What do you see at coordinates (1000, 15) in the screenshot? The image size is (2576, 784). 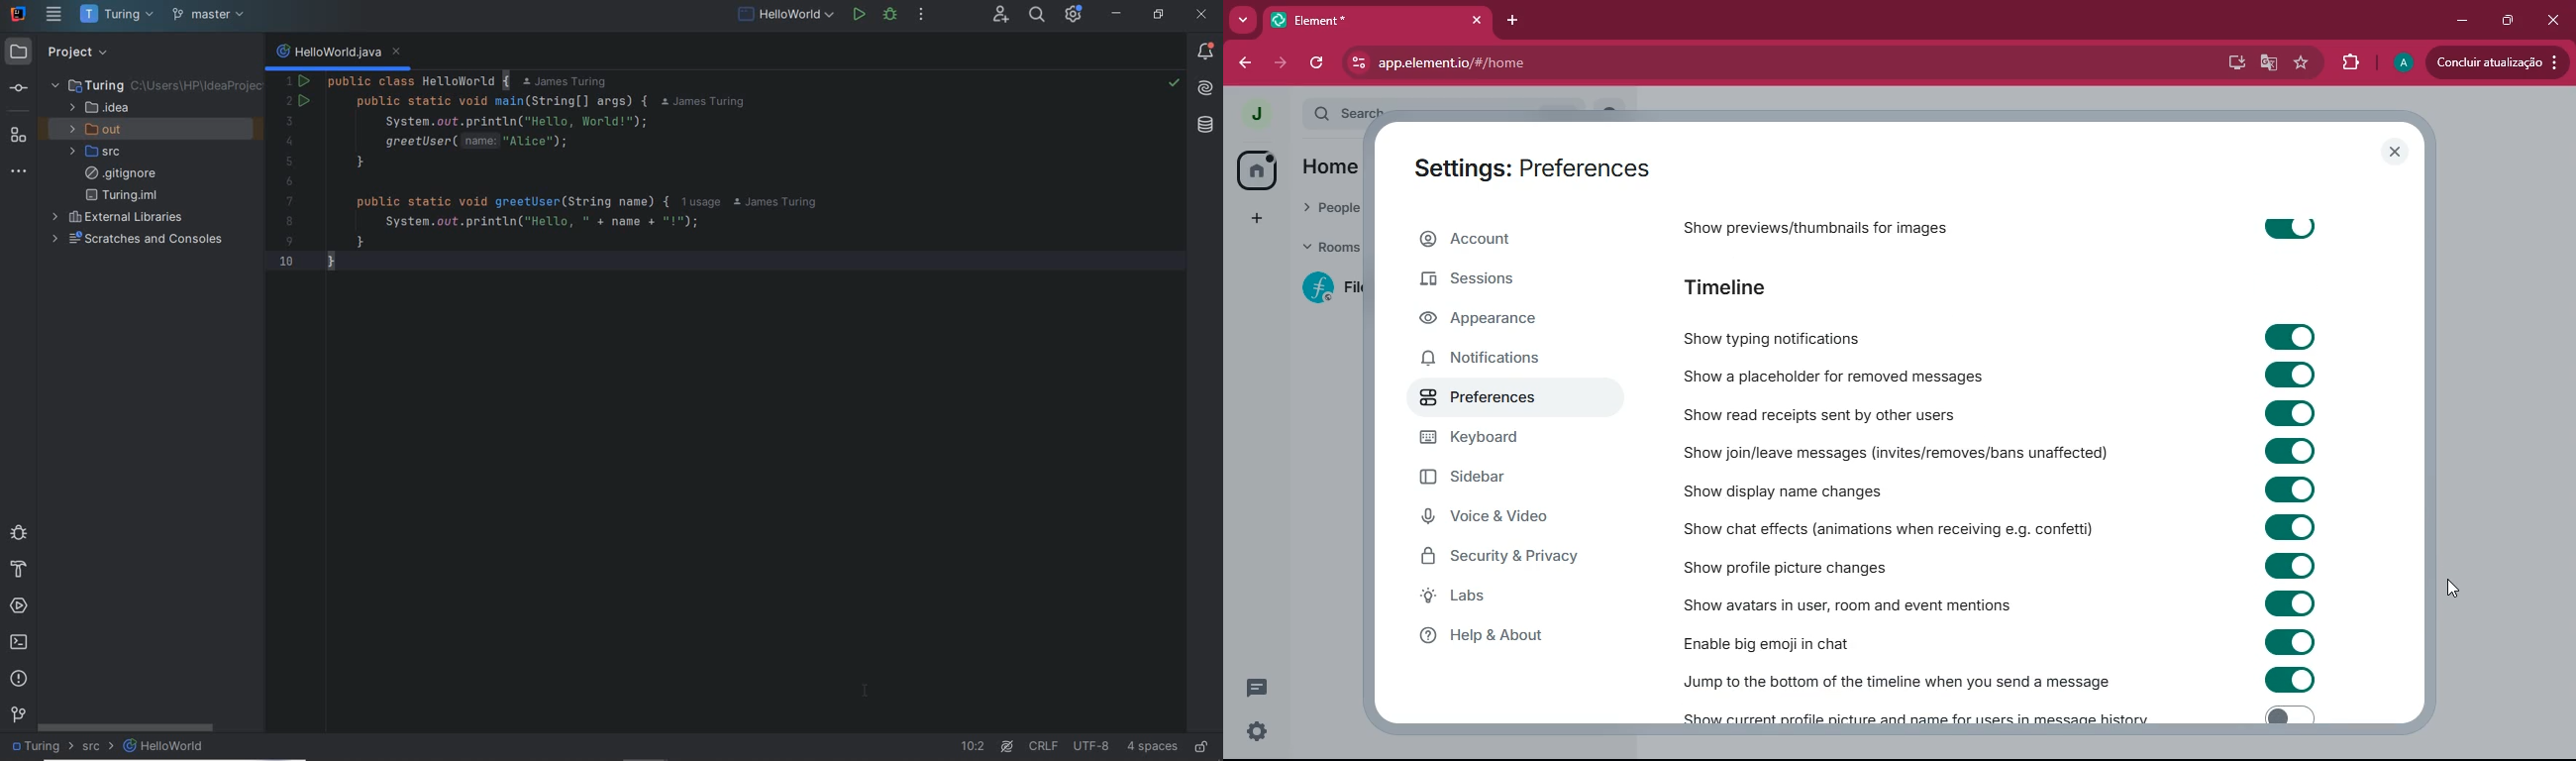 I see `CODE WITH ME` at bounding box center [1000, 15].